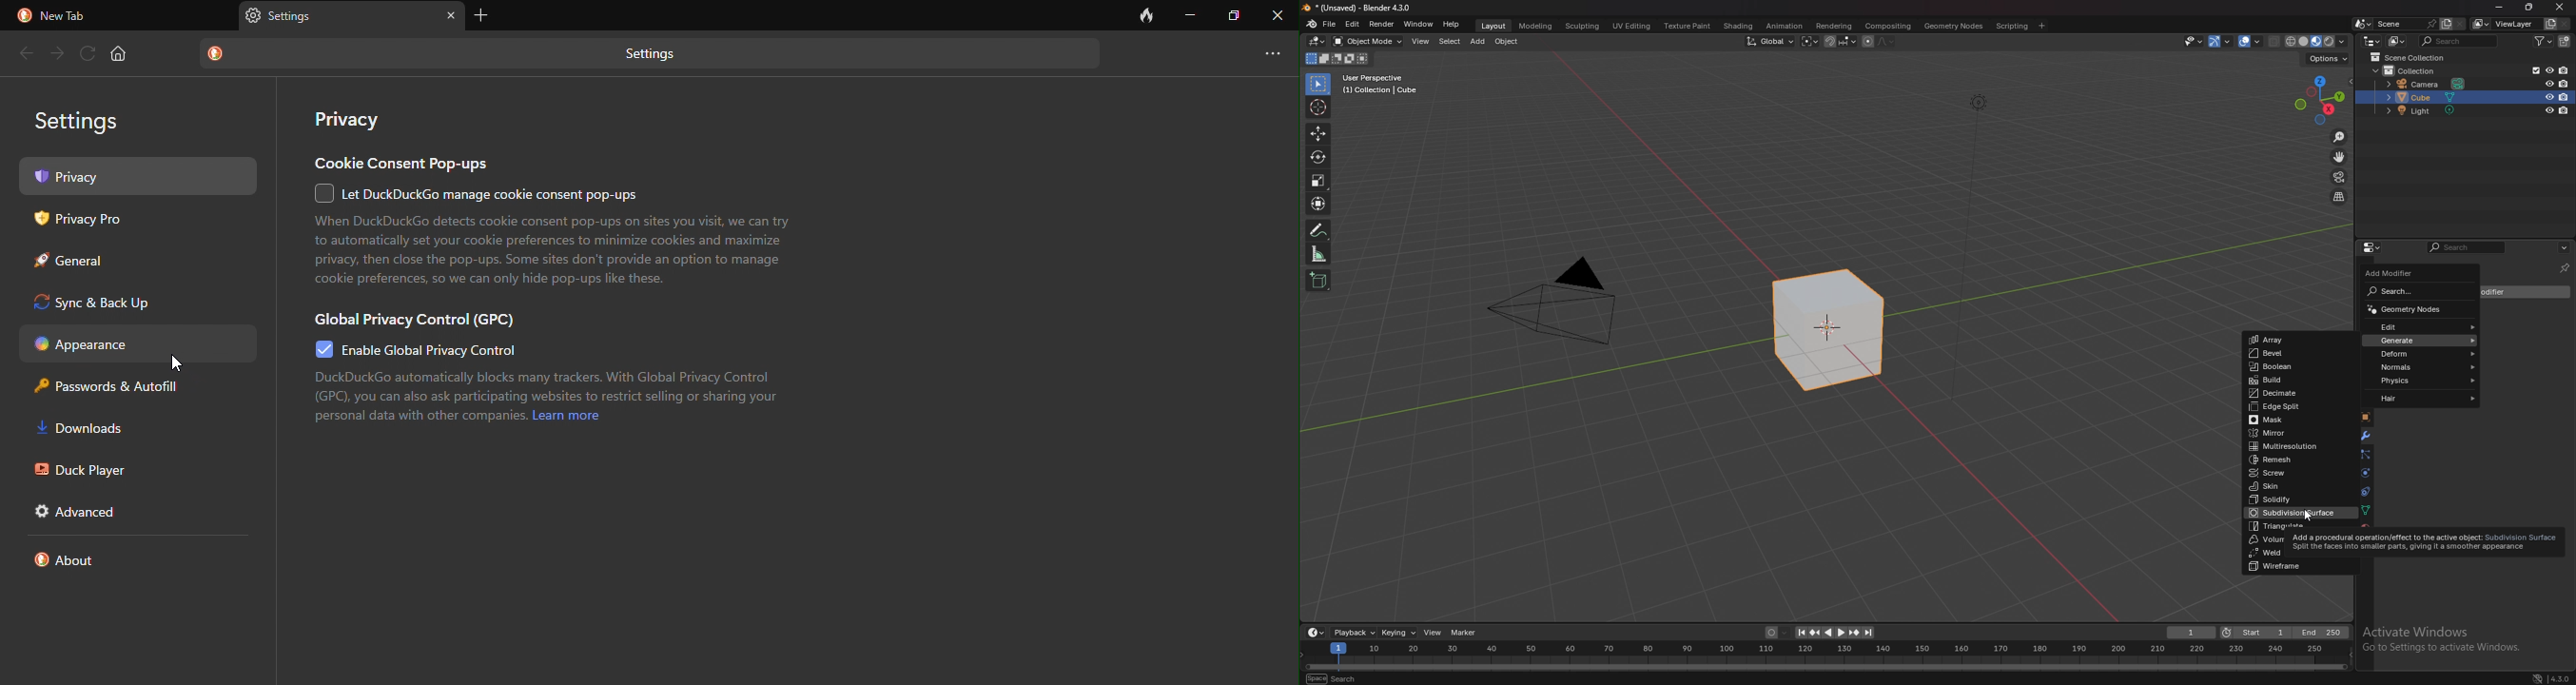  Describe the element at coordinates (1317, 281) in the screenshot. I see `add cube` at that location.